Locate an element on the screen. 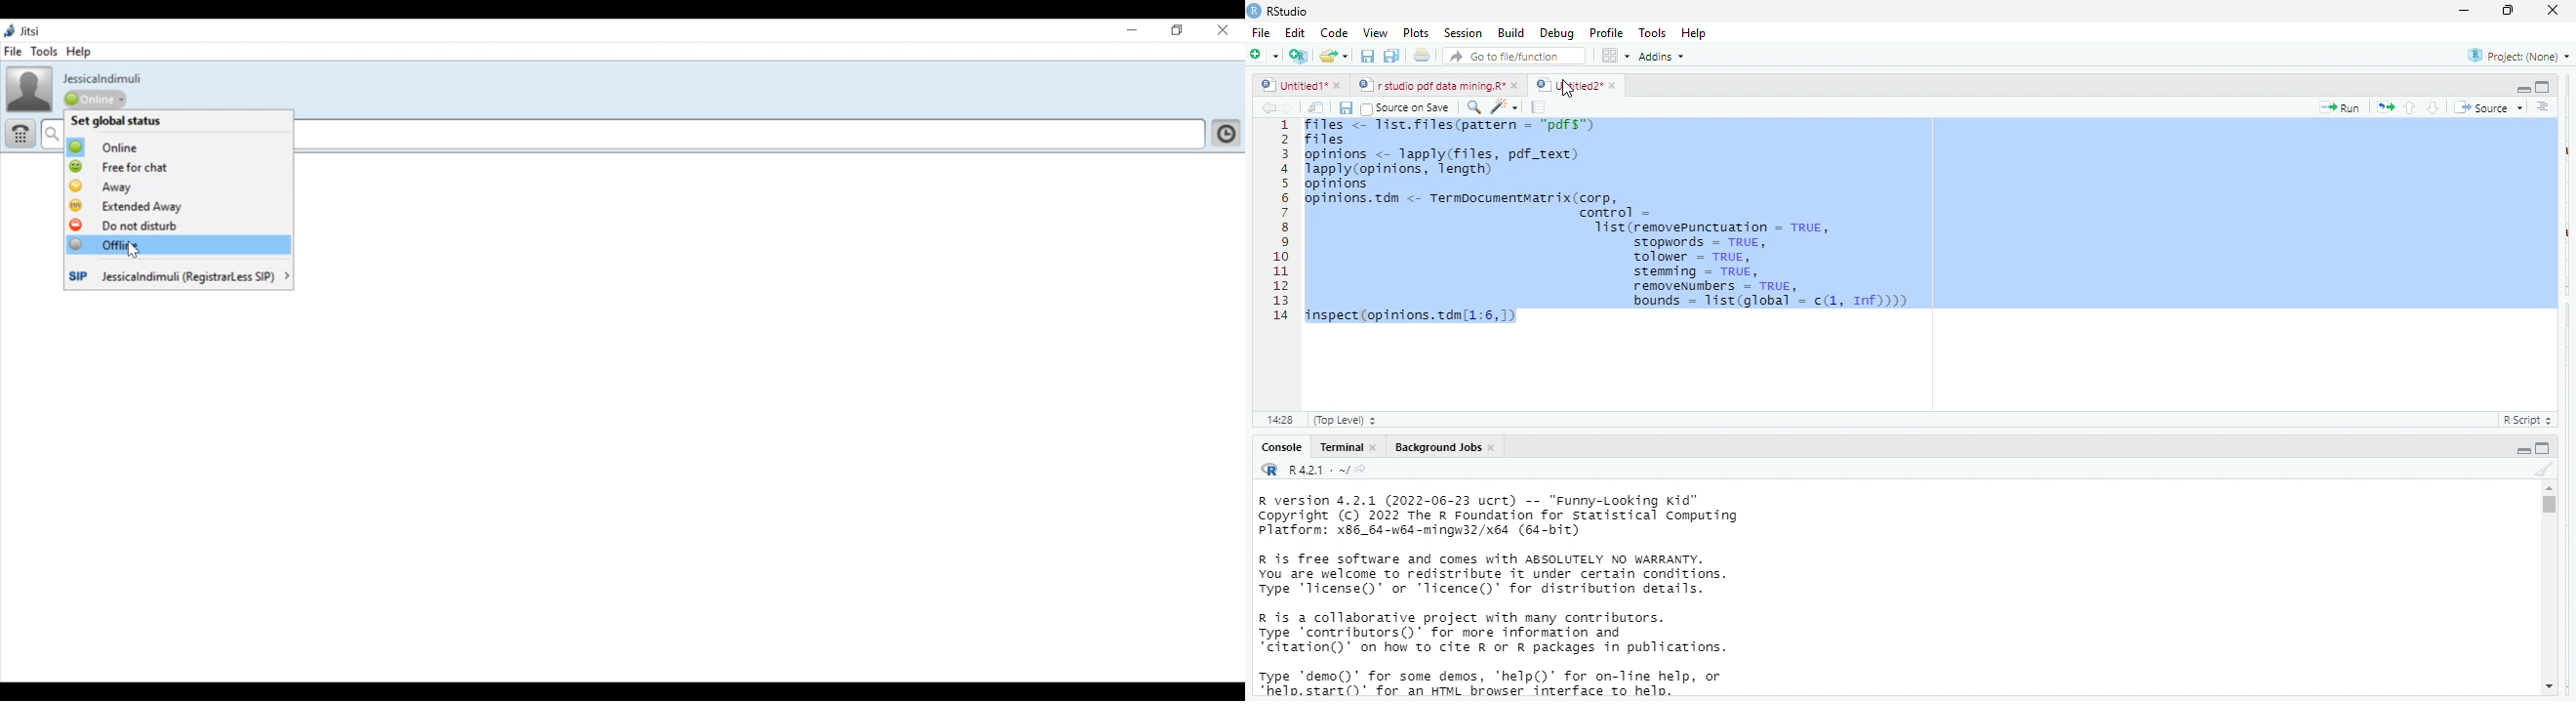 This screenshot has width=2576, height=728. session is located at coordinates (1462, 33).